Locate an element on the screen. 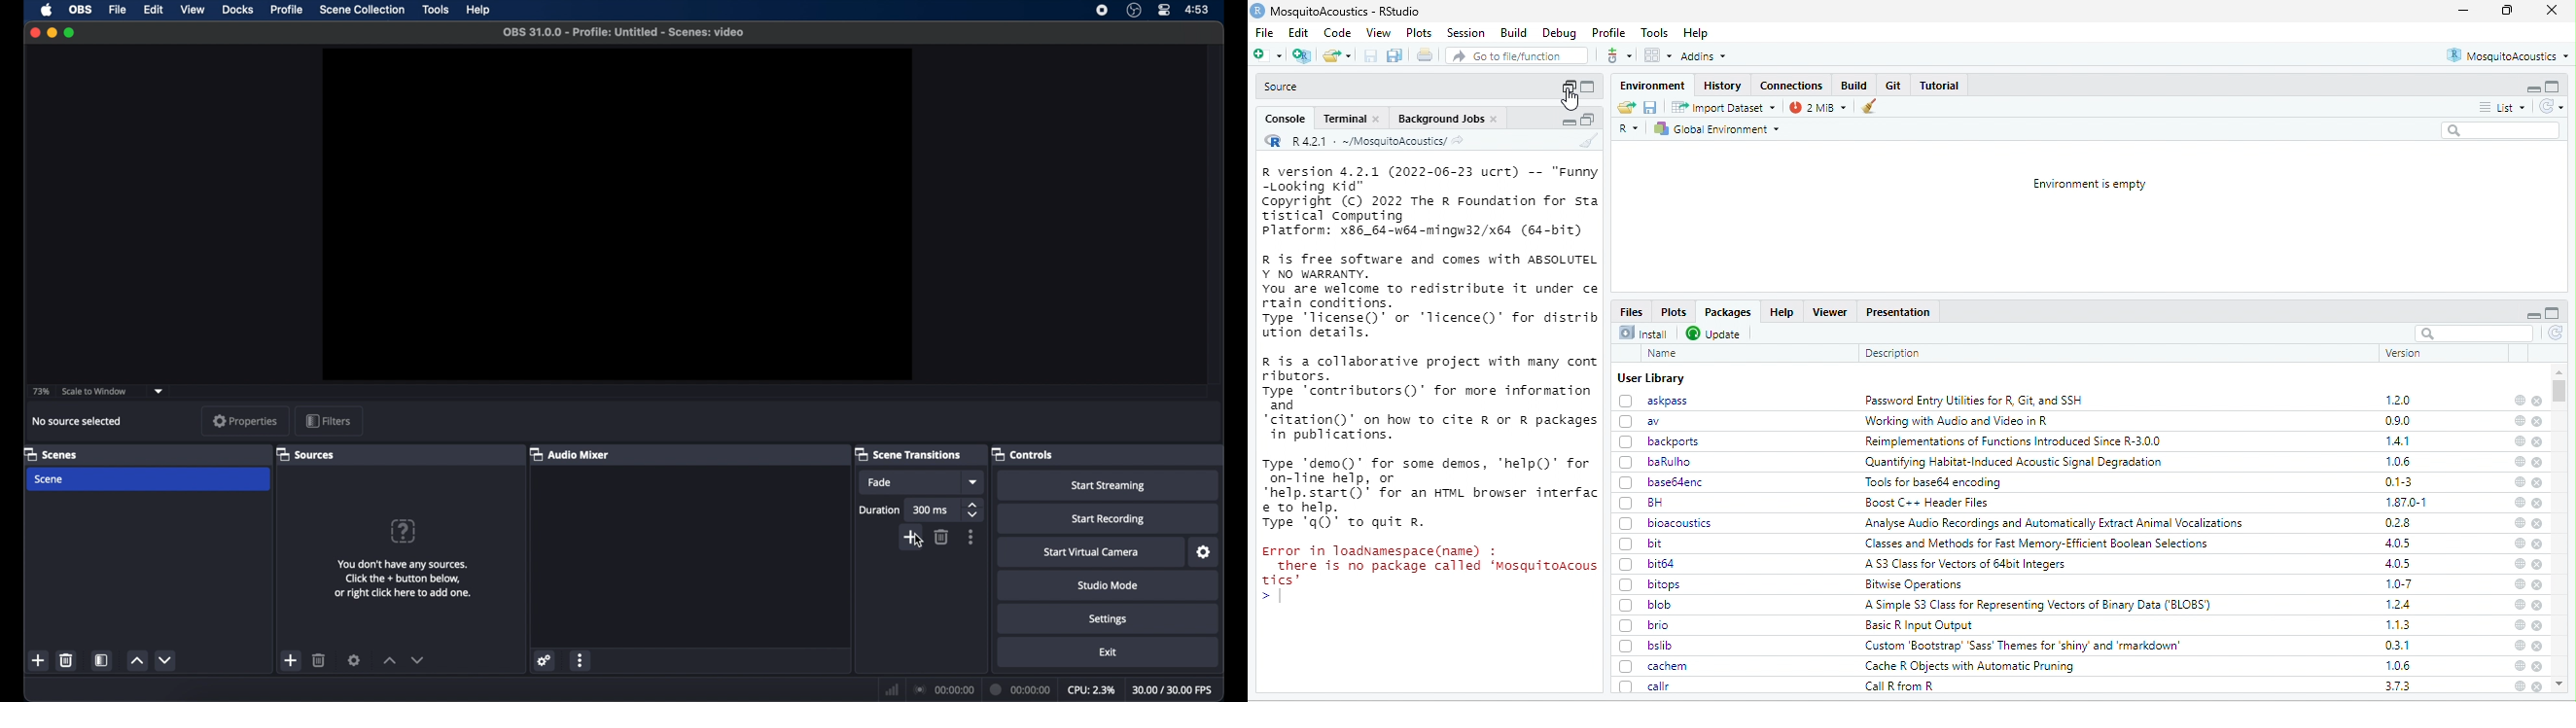 This screenshot has width=2576, height=728. scroll up is located at coordinates (2560, 371).